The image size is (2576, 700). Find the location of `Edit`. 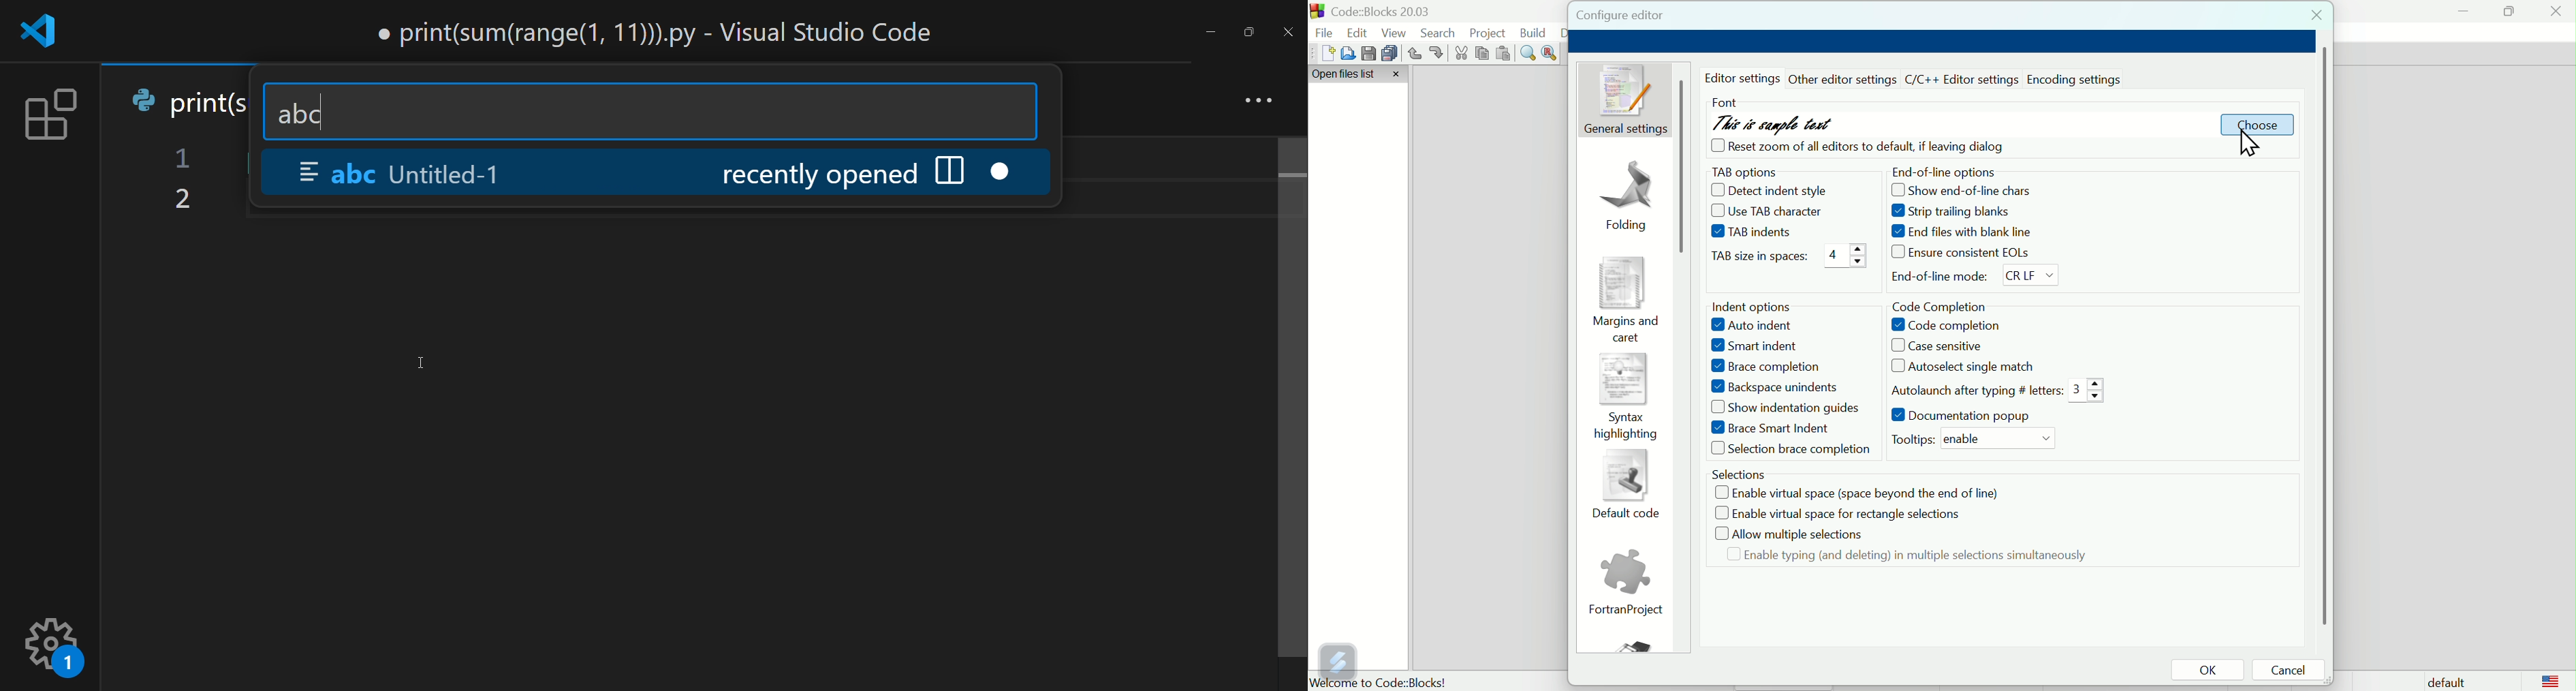

Edit is located at coordinates (1359, 31).